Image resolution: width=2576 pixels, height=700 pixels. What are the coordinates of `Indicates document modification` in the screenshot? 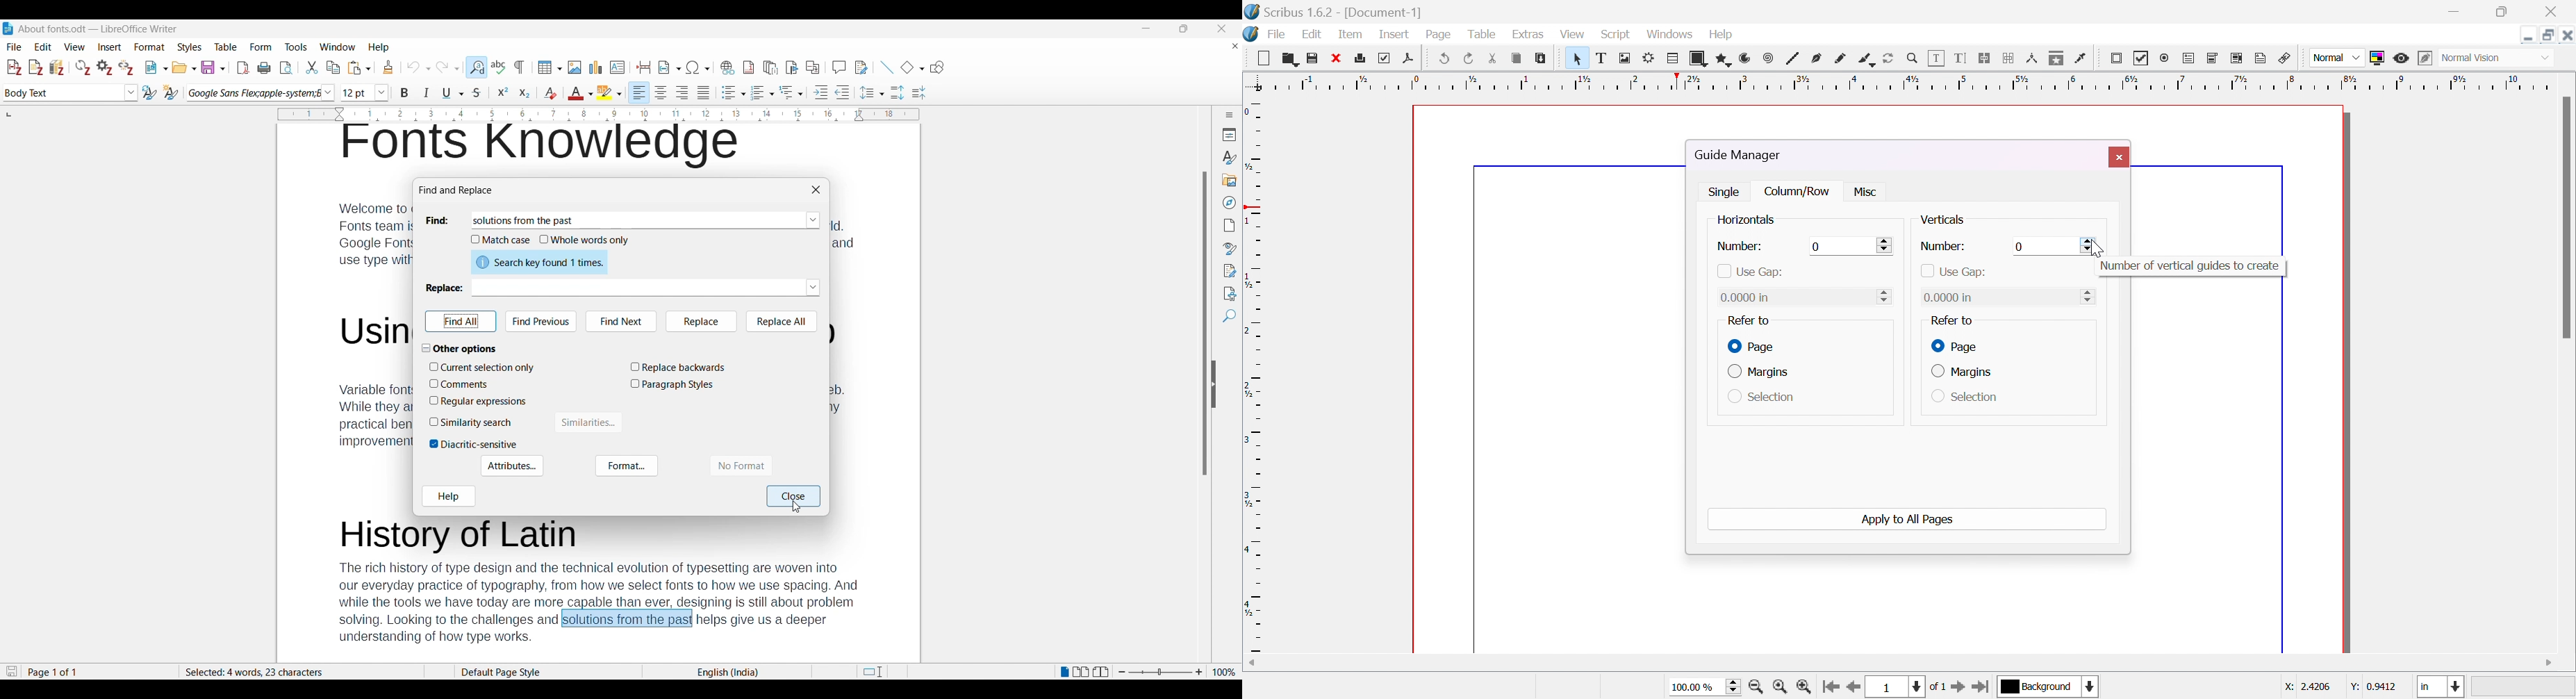 It's located at (12, 672).